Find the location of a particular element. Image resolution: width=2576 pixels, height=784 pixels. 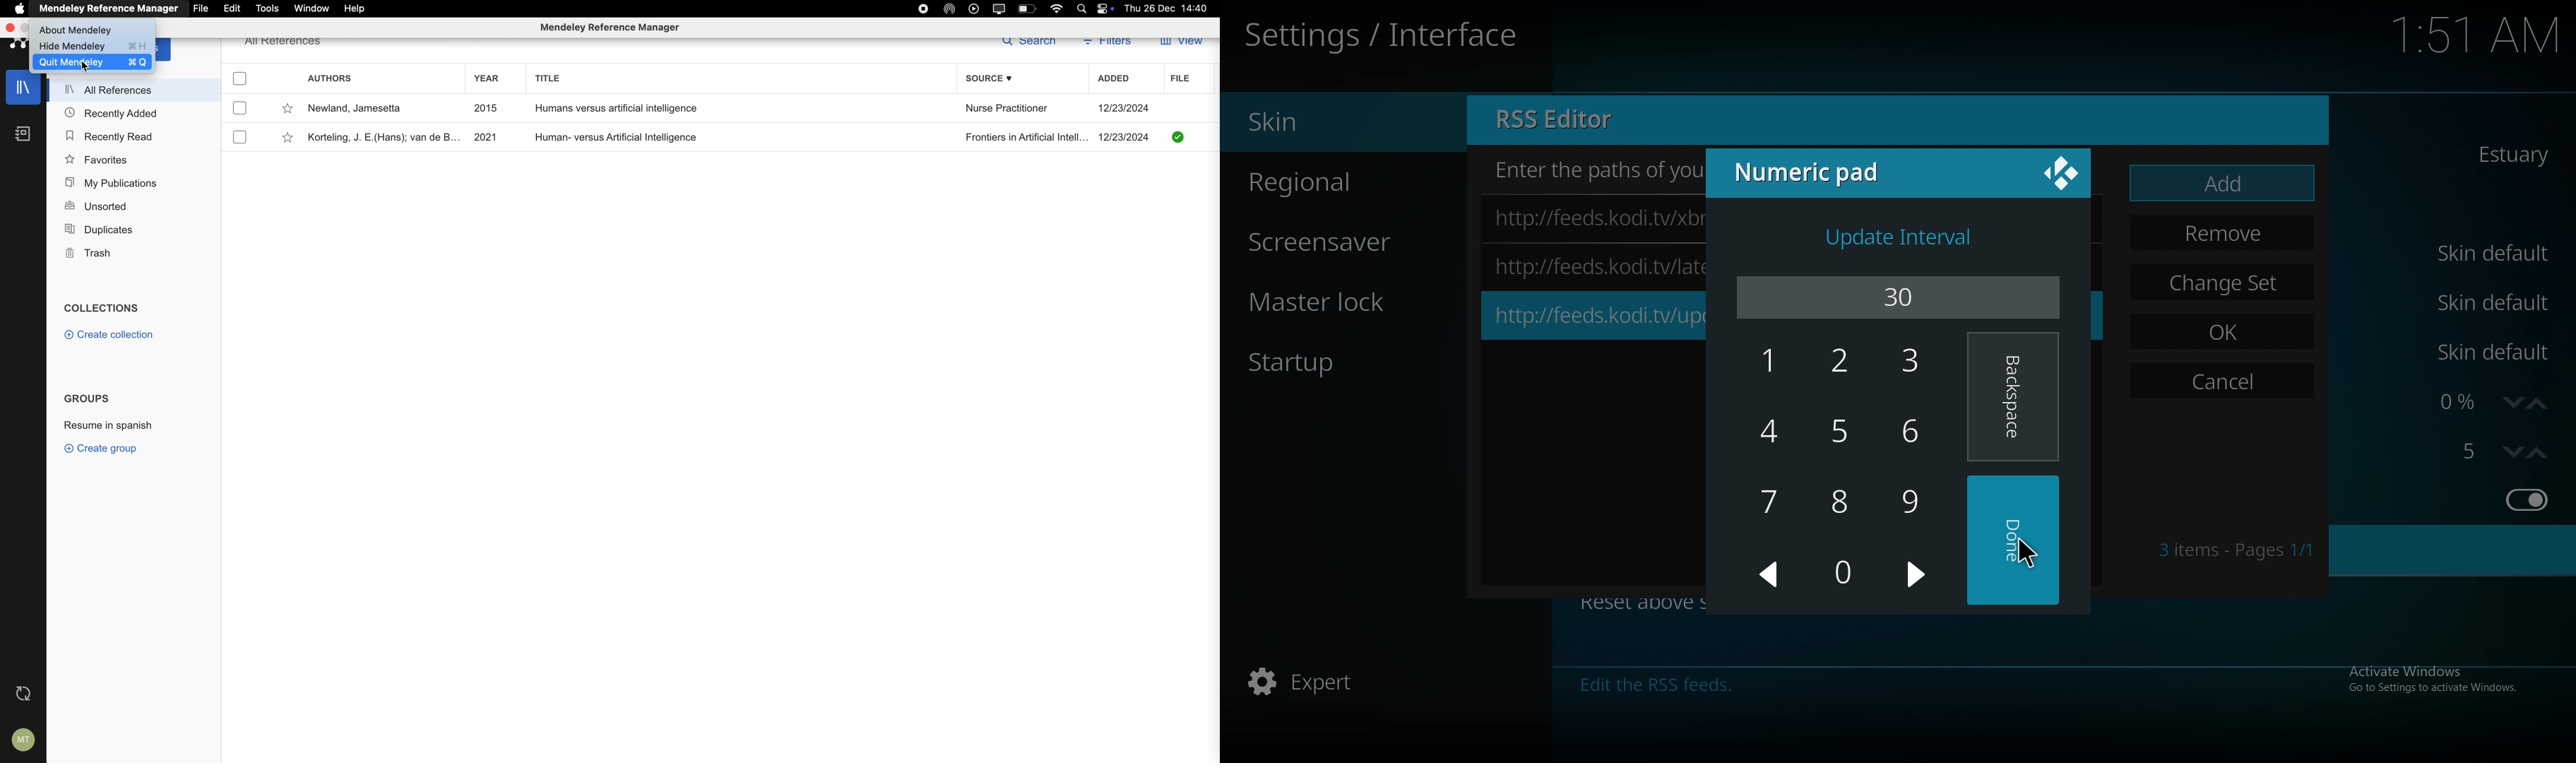

Reset above is located at coordinates (1638, 603).